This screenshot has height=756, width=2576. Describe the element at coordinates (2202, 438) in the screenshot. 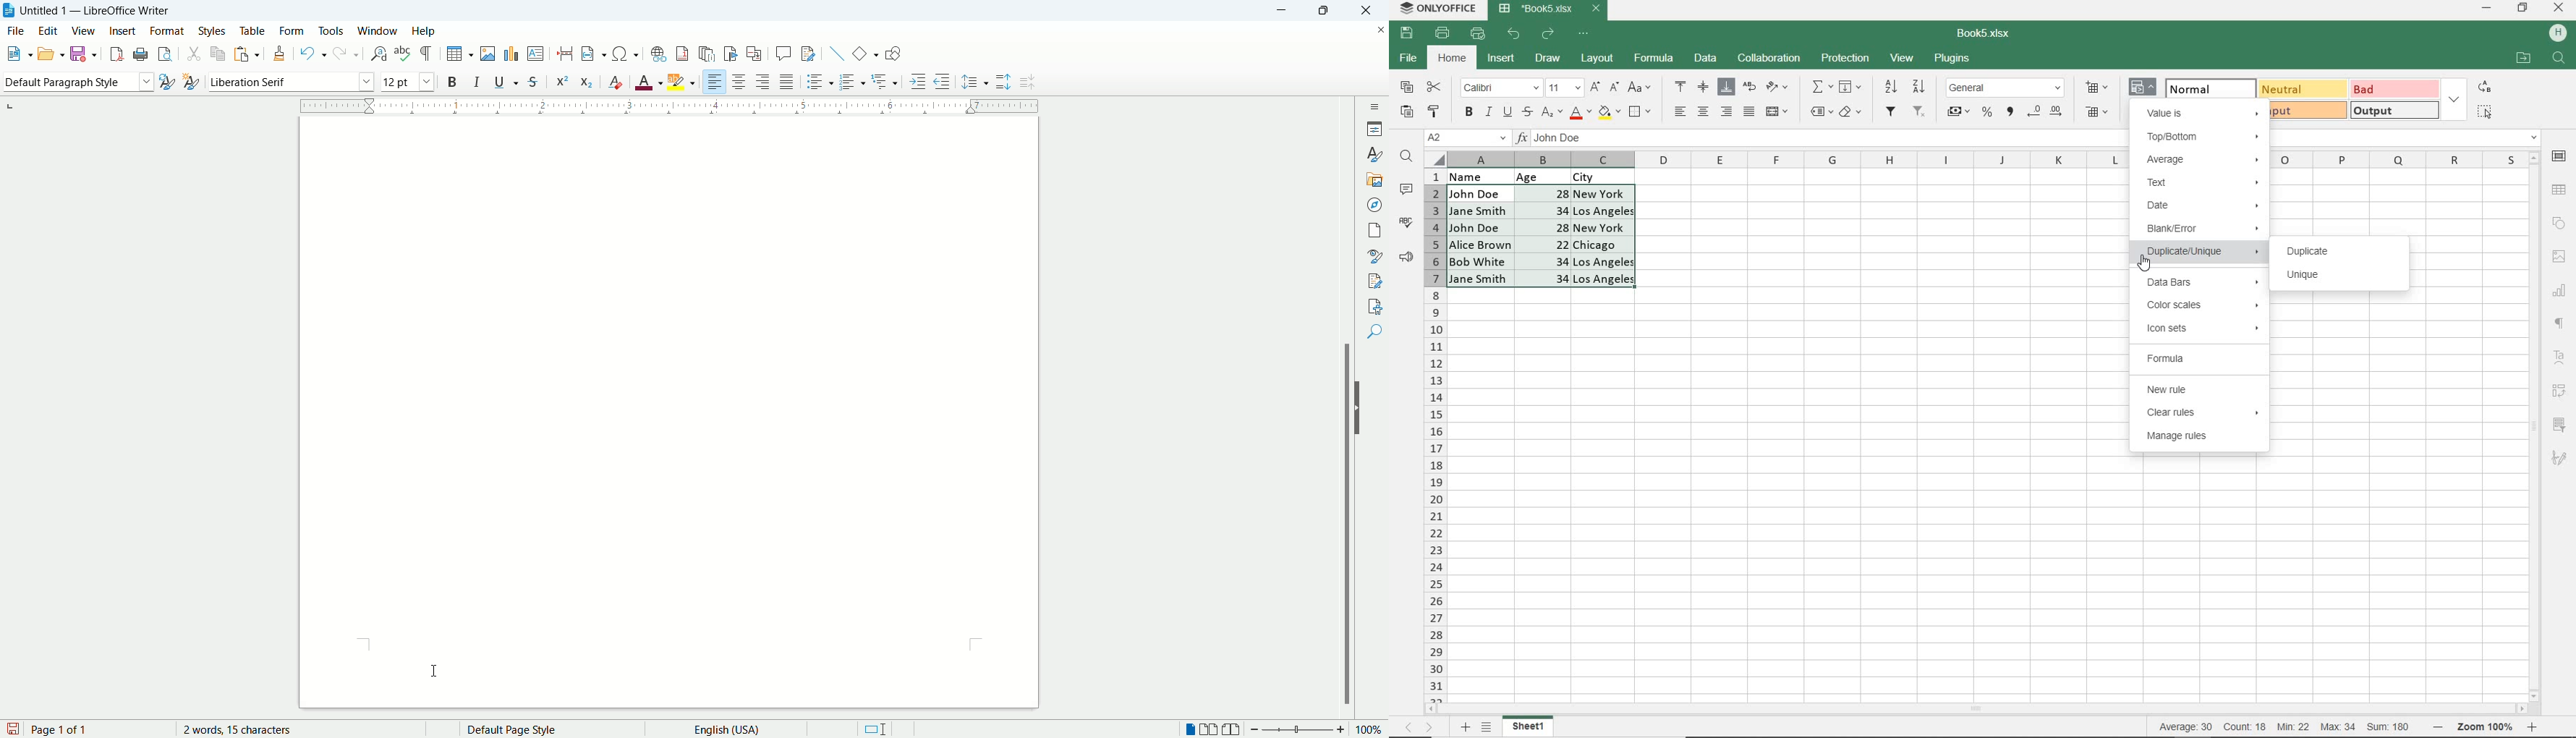

I see `MANAGE RULES` at that location.